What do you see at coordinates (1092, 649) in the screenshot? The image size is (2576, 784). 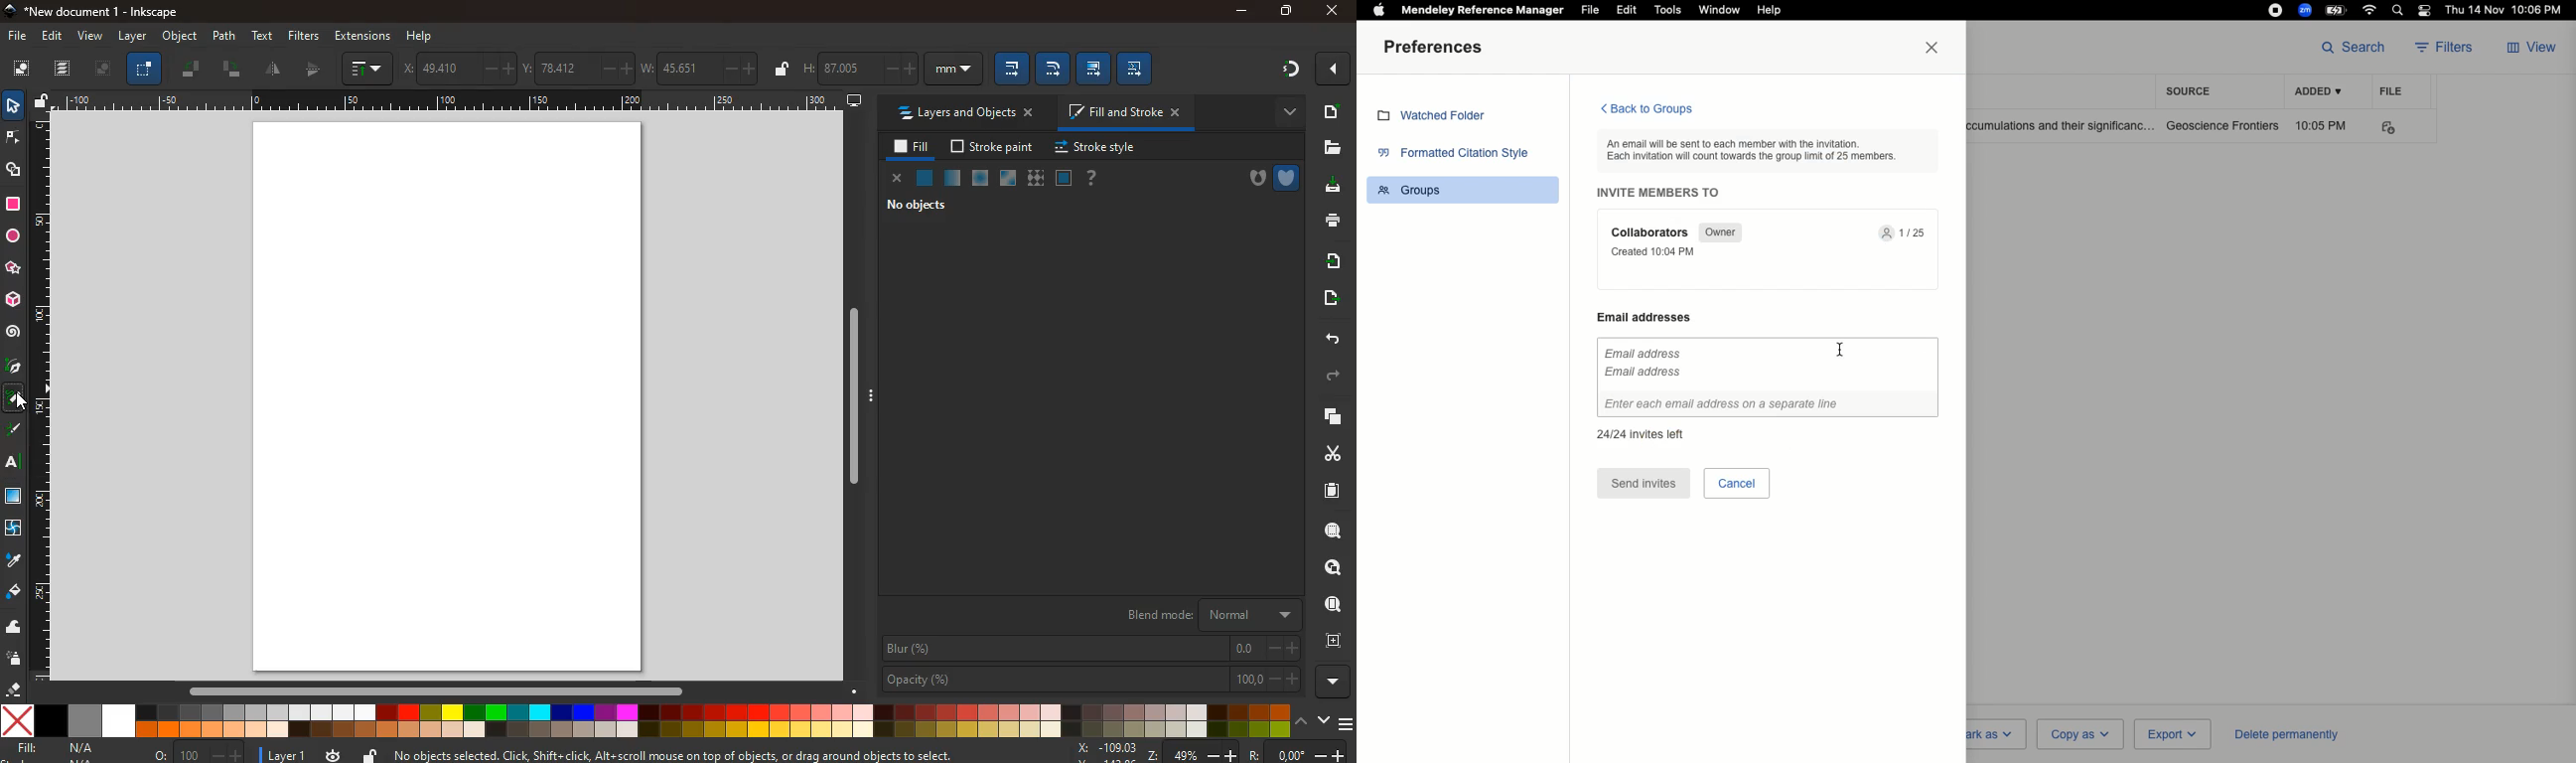 I see `blur` at bounding box center [1092, 649].